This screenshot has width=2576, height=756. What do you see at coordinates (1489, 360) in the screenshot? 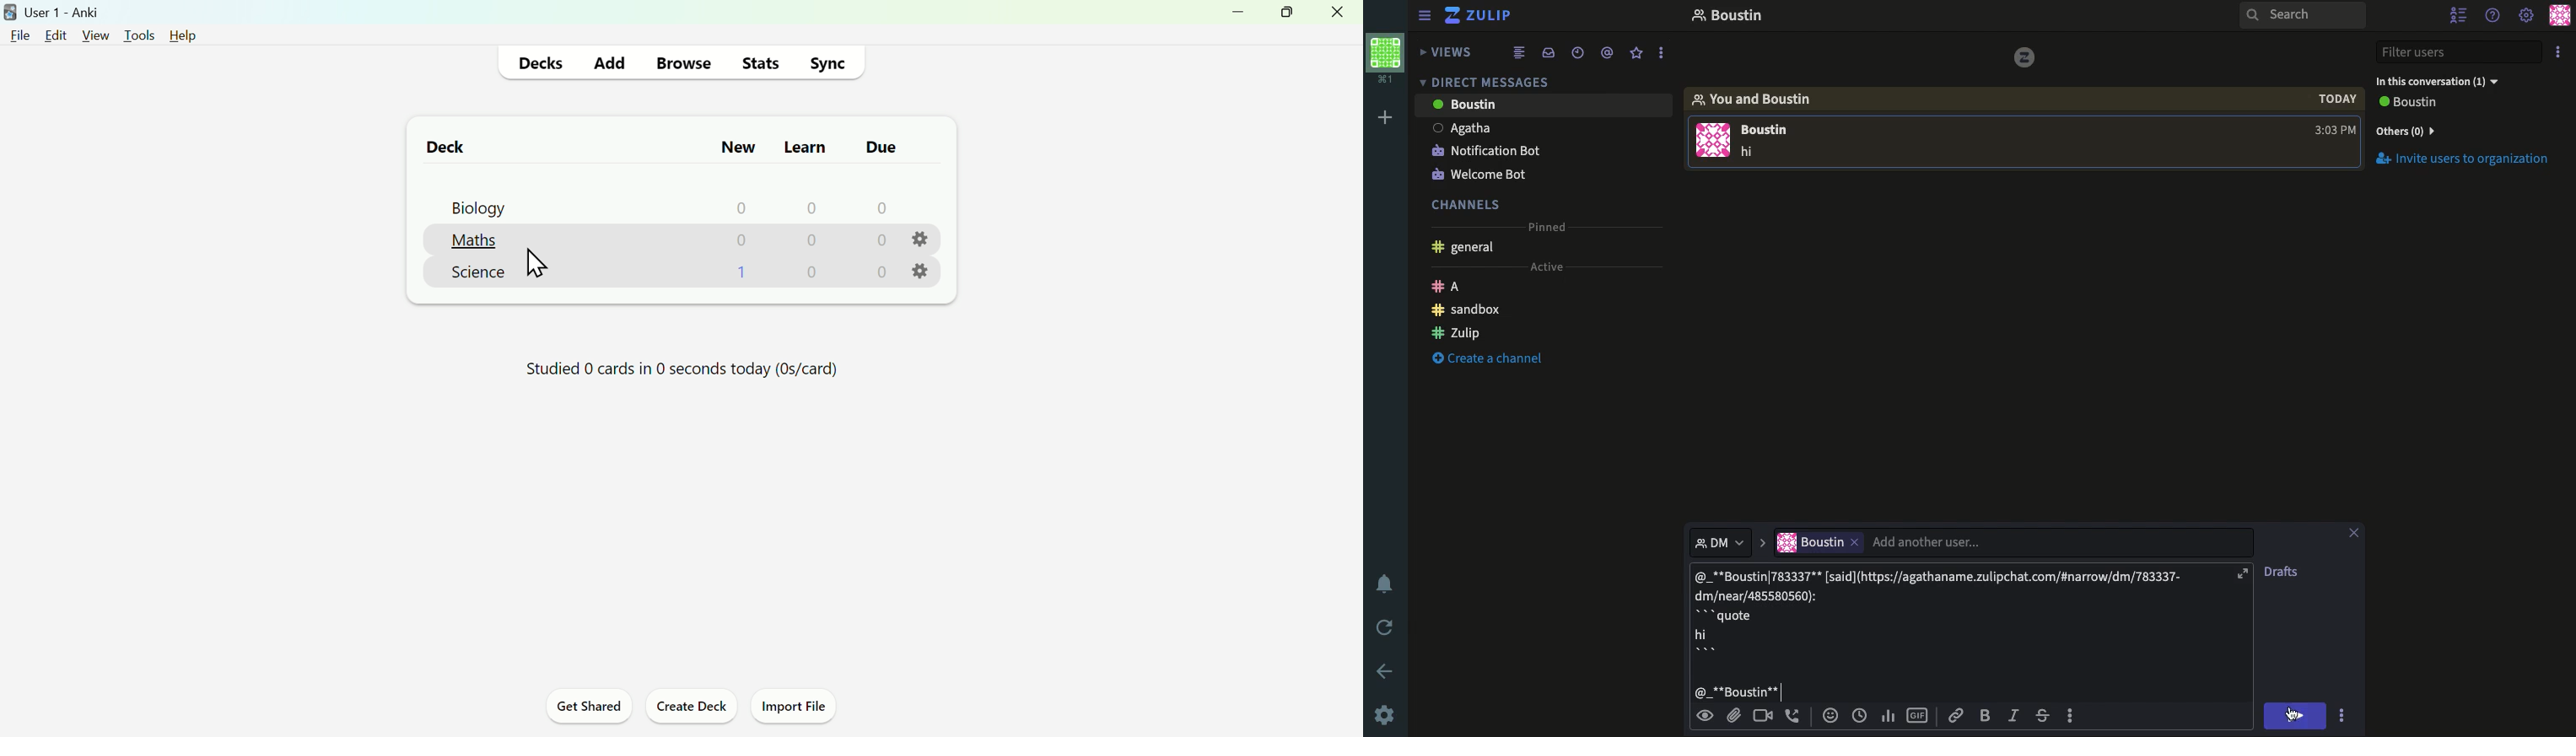
I see `Create channel` at bounding box center [1489, 360].